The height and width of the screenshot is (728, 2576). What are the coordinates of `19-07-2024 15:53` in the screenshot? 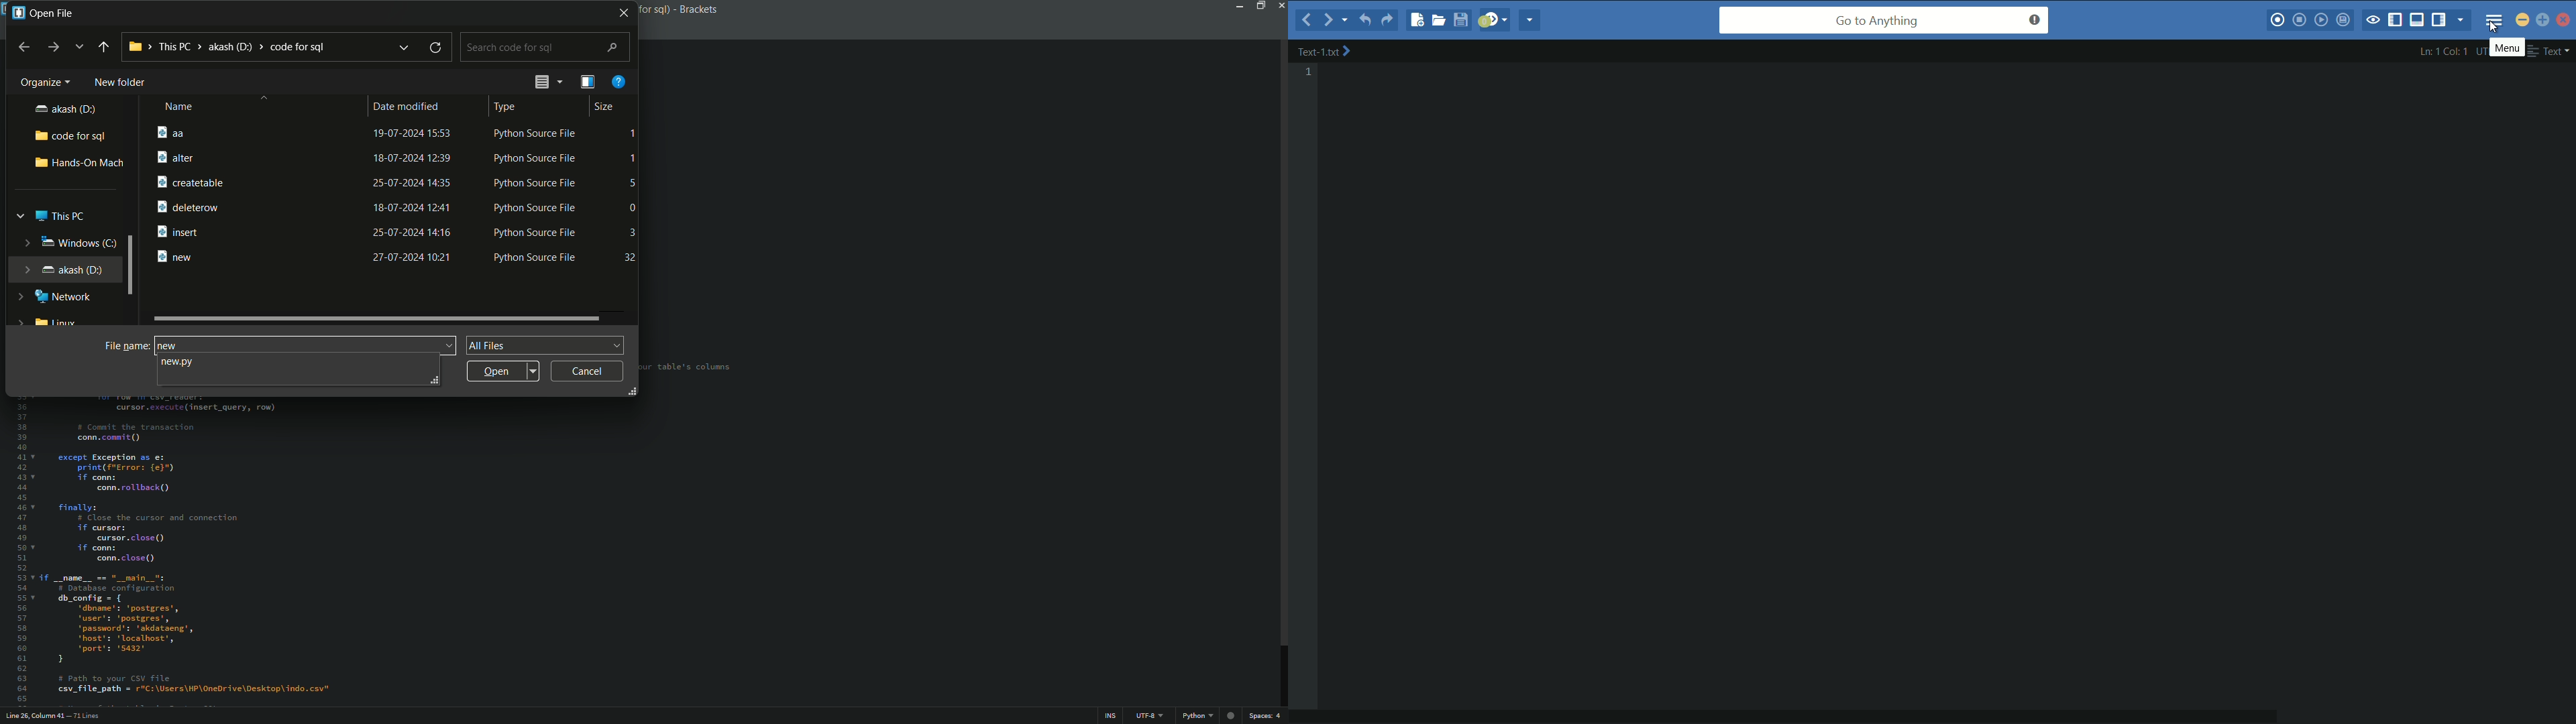 It's located at (413, 133).